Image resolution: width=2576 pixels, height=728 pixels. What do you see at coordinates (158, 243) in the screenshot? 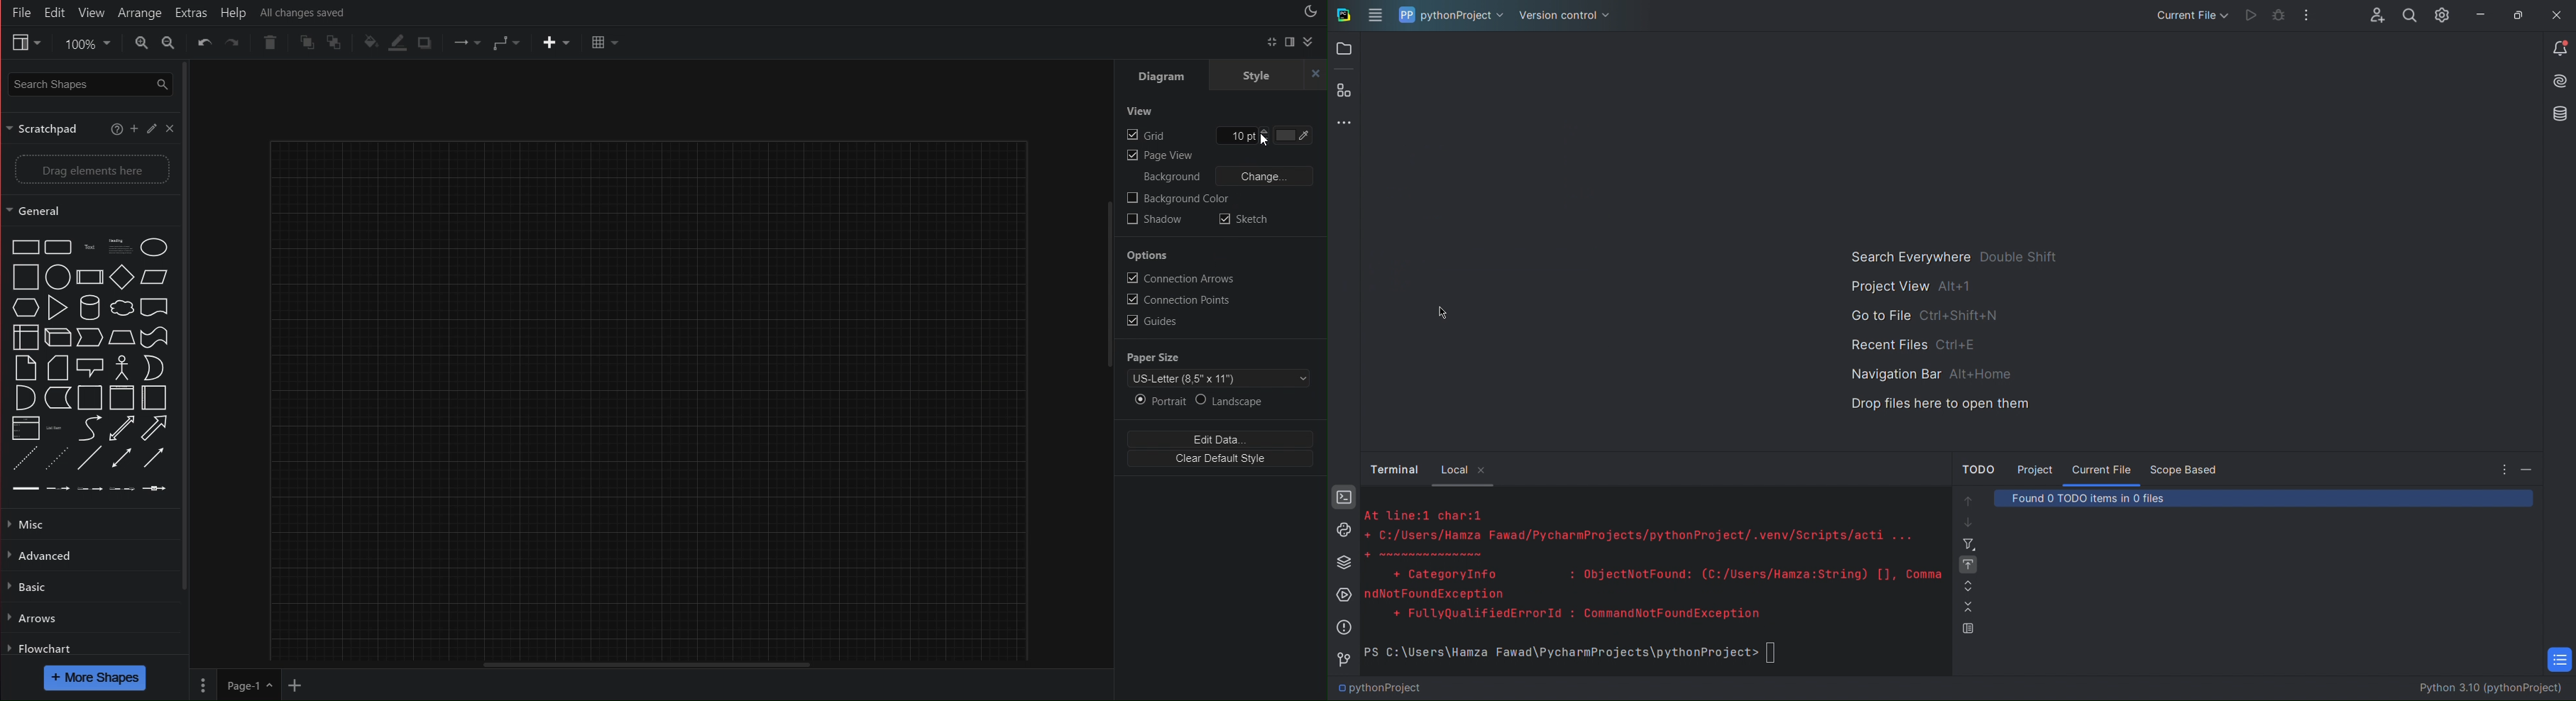
I see `circle` at bounding box center [158, 243].